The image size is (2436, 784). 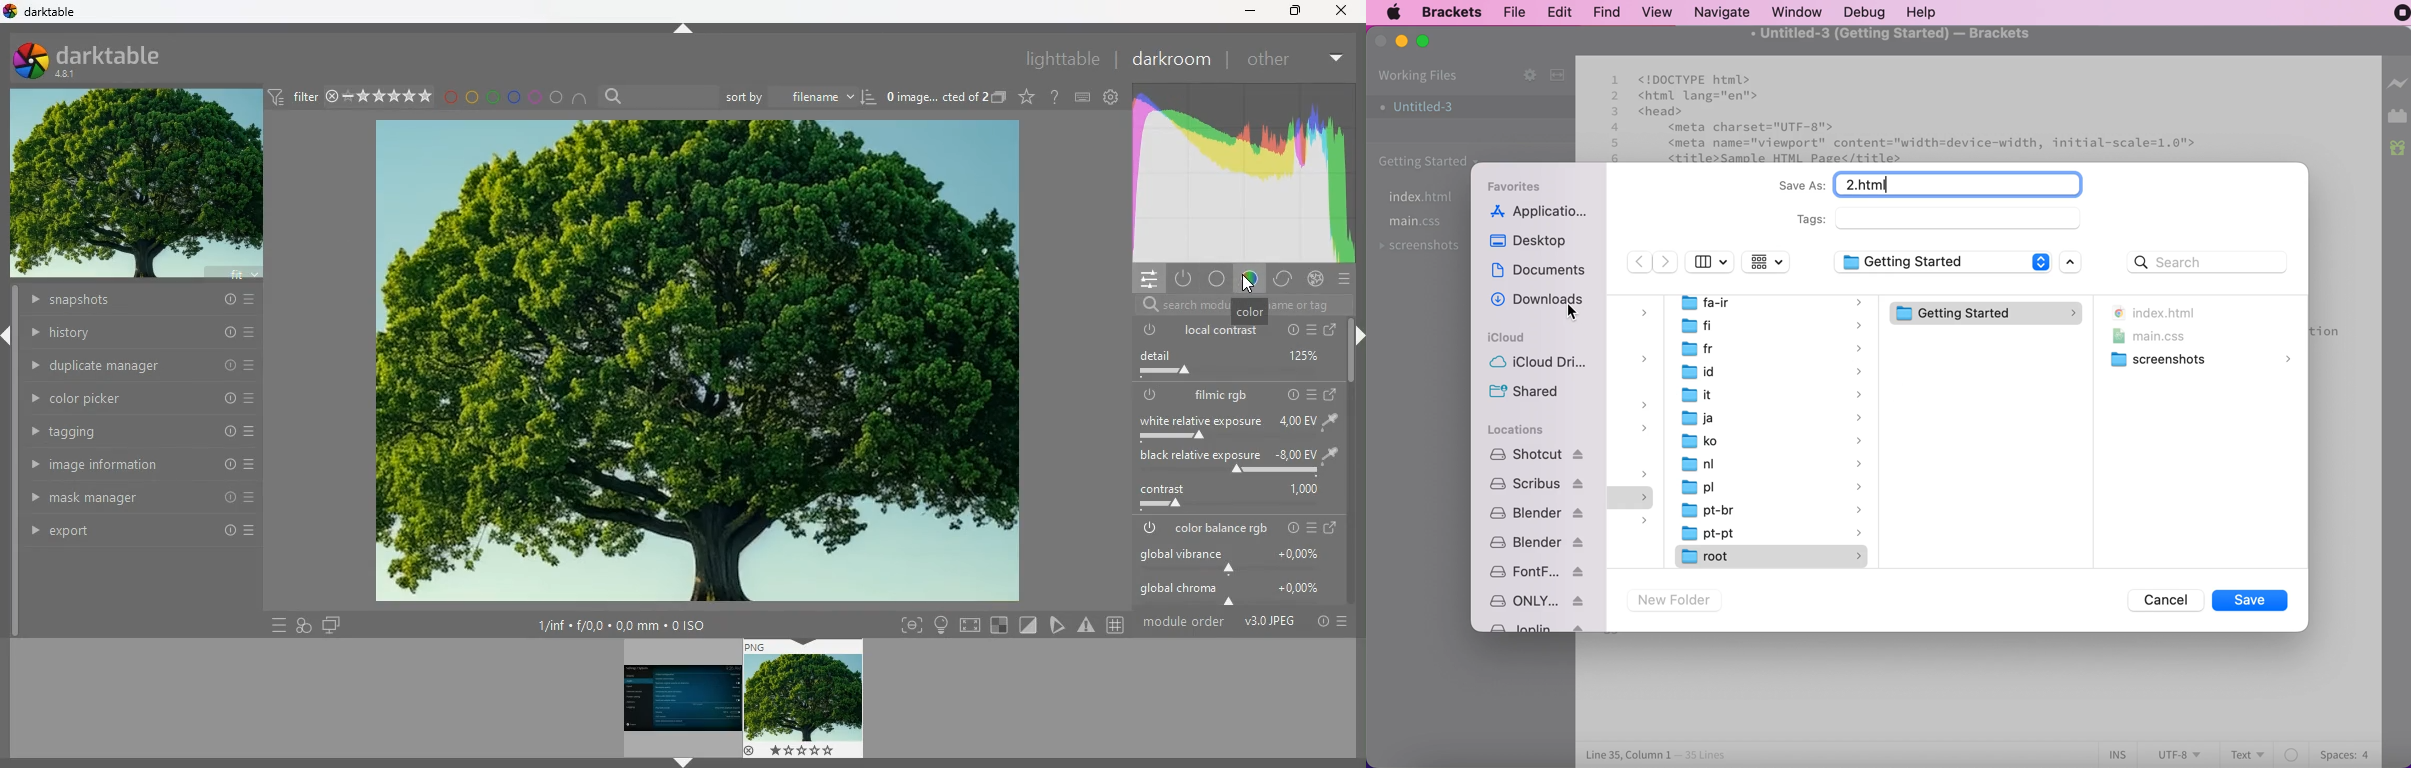 What do you see at coordinates (450, 99) in the screenshot?
I see `red` at bounding box center [450, 99].